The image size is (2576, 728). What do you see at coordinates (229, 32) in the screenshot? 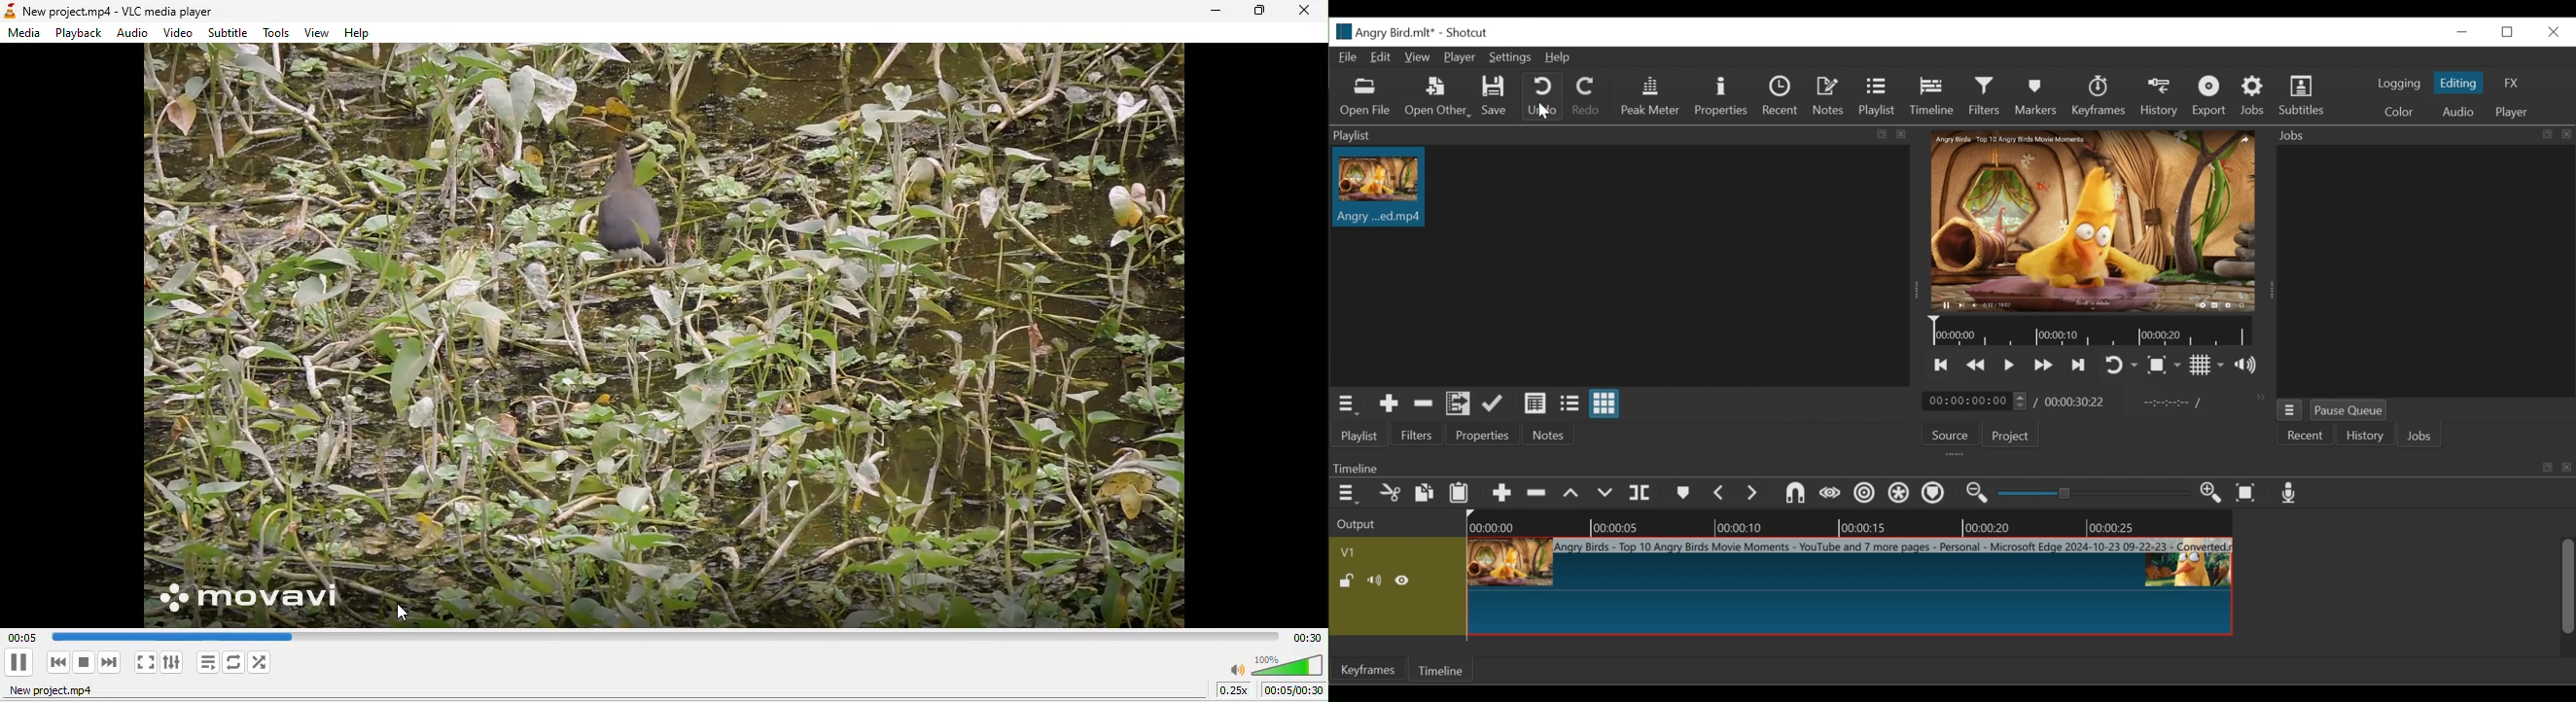
I see `subtitle` at bounding box center [229, 32].